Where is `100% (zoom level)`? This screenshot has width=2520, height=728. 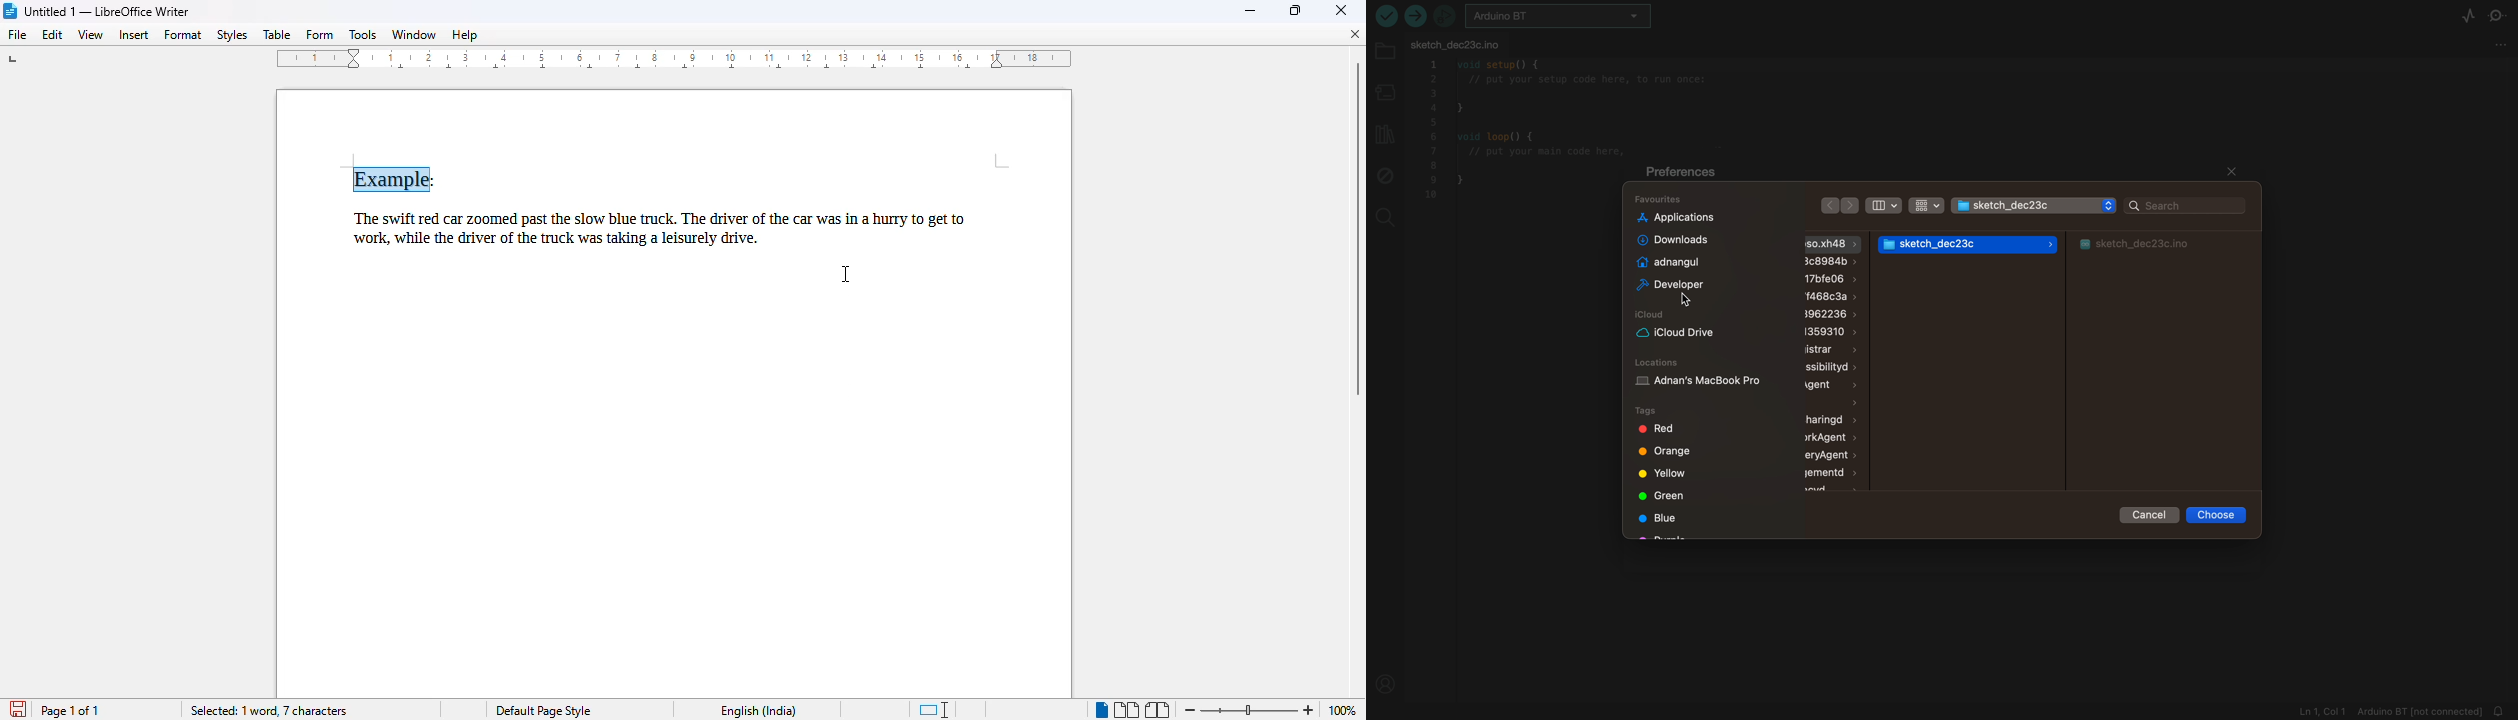
100% (zoom level) is located at coordinates (1344, 710).